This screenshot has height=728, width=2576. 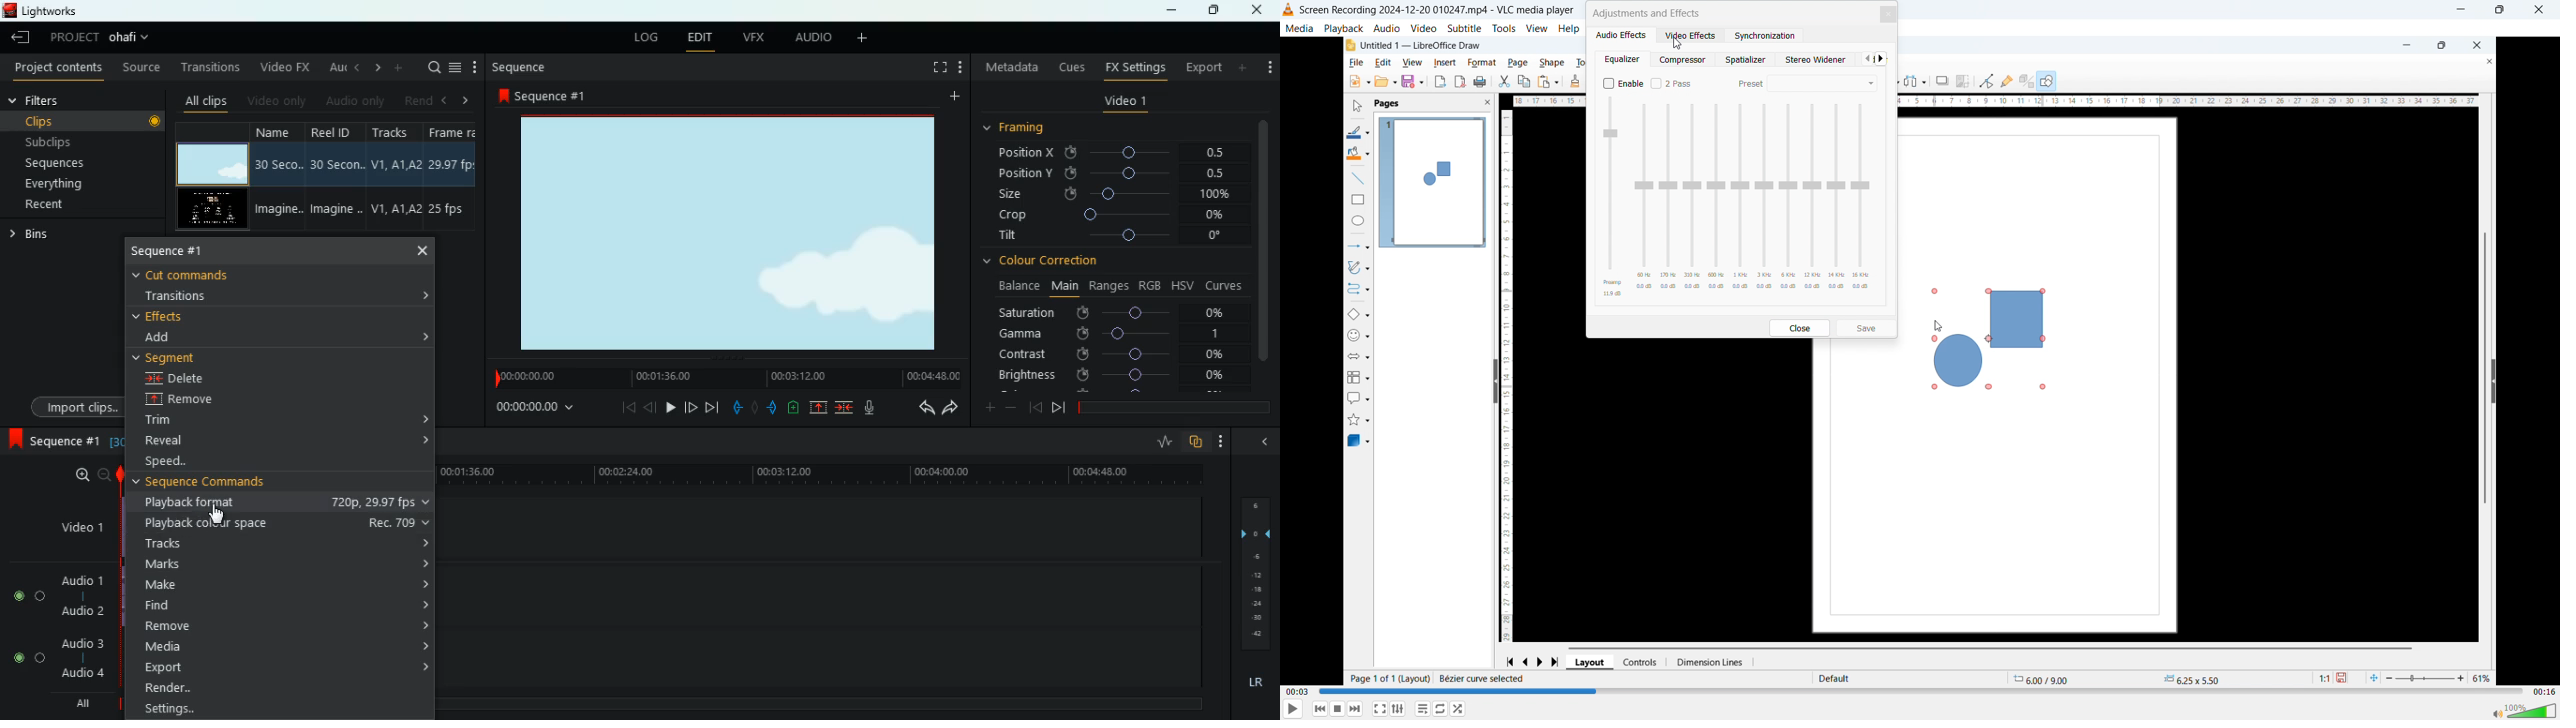 What do you see at coordinates (400, 68) in the screenshot?
I see `more` at bounding box center [400, 68].